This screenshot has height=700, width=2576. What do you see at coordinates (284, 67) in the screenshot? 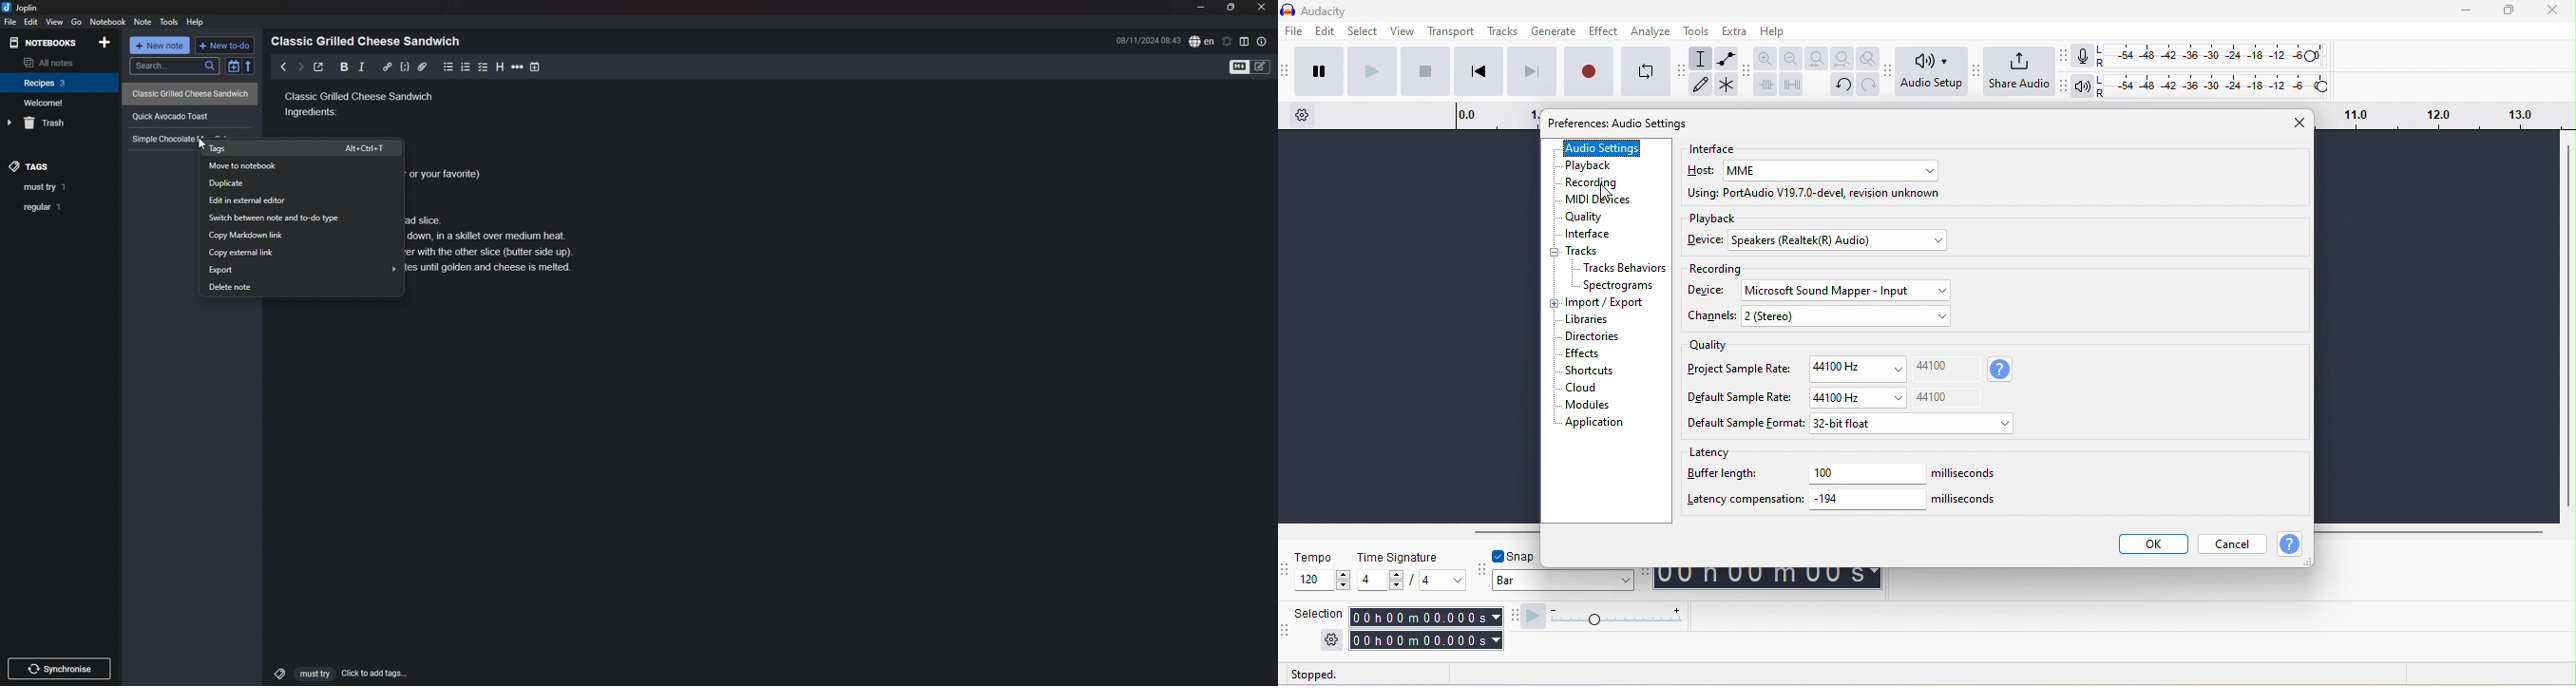
I see `previous` at bounding box center [284, 67].